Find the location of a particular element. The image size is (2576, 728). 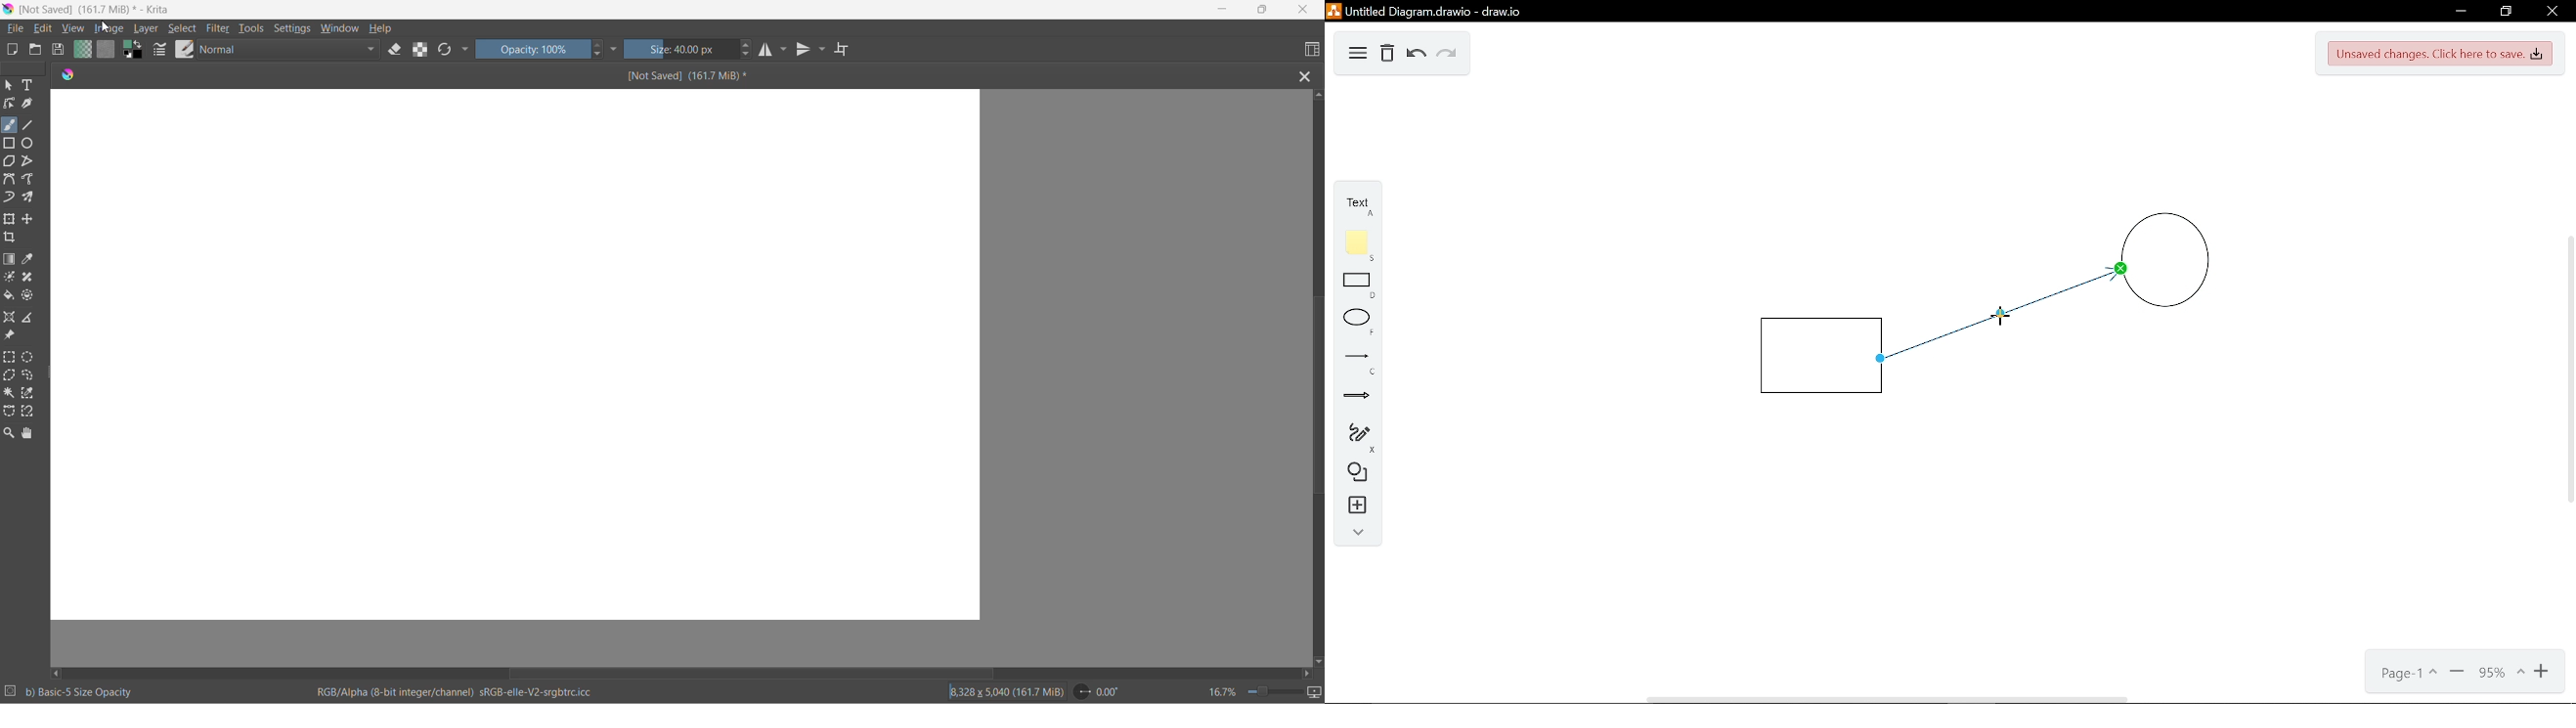

elliptical selection tool is located at coordinates (31, 357).